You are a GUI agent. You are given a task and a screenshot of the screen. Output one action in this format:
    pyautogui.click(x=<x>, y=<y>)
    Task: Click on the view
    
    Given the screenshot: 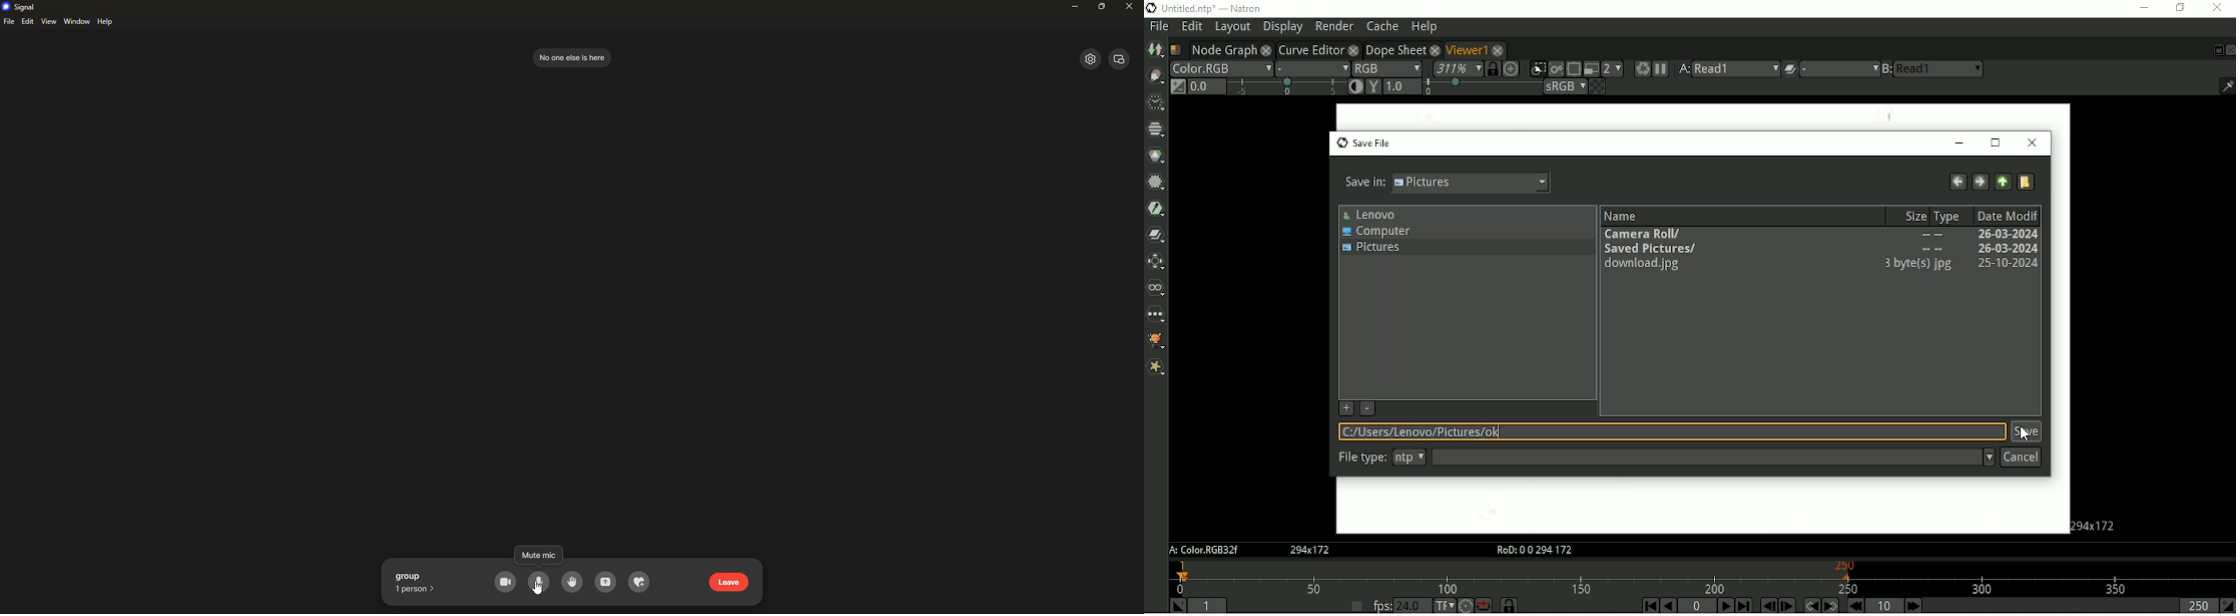 What is the action you would take?
    pyautogui.click(x=49, y=21)
    